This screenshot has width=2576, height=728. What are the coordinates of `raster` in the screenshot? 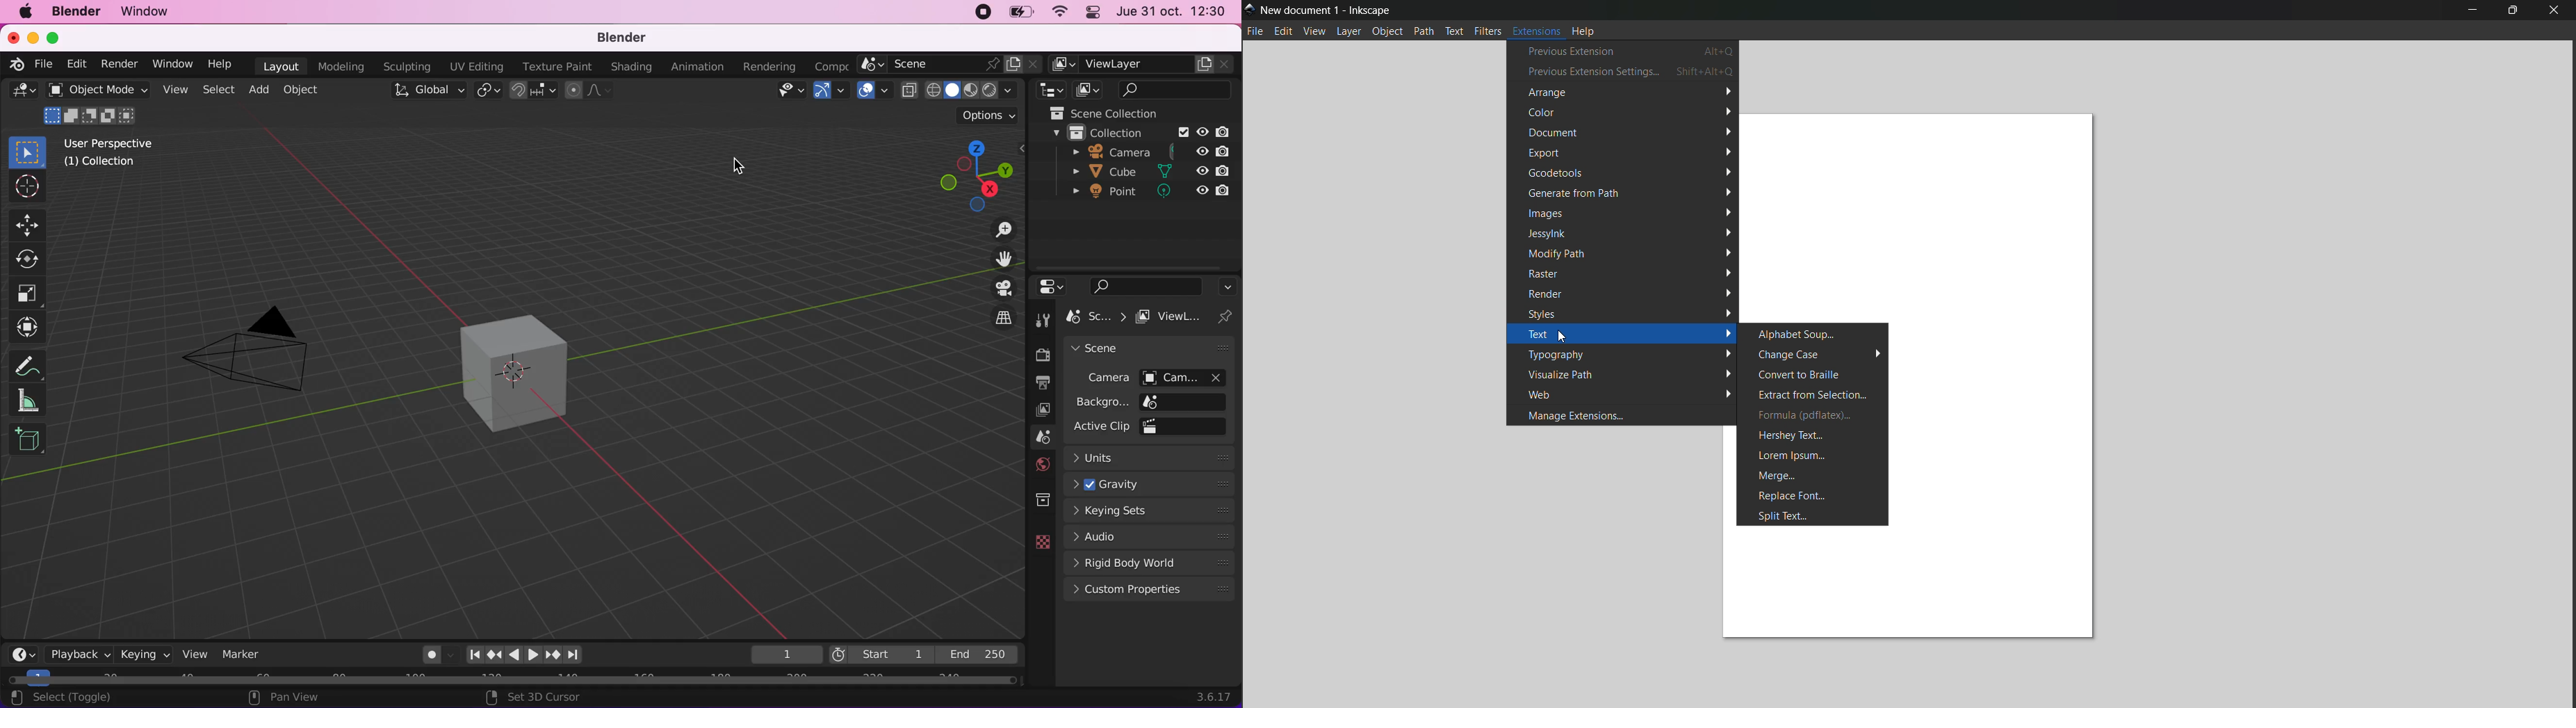 It's located at (1627, 273).